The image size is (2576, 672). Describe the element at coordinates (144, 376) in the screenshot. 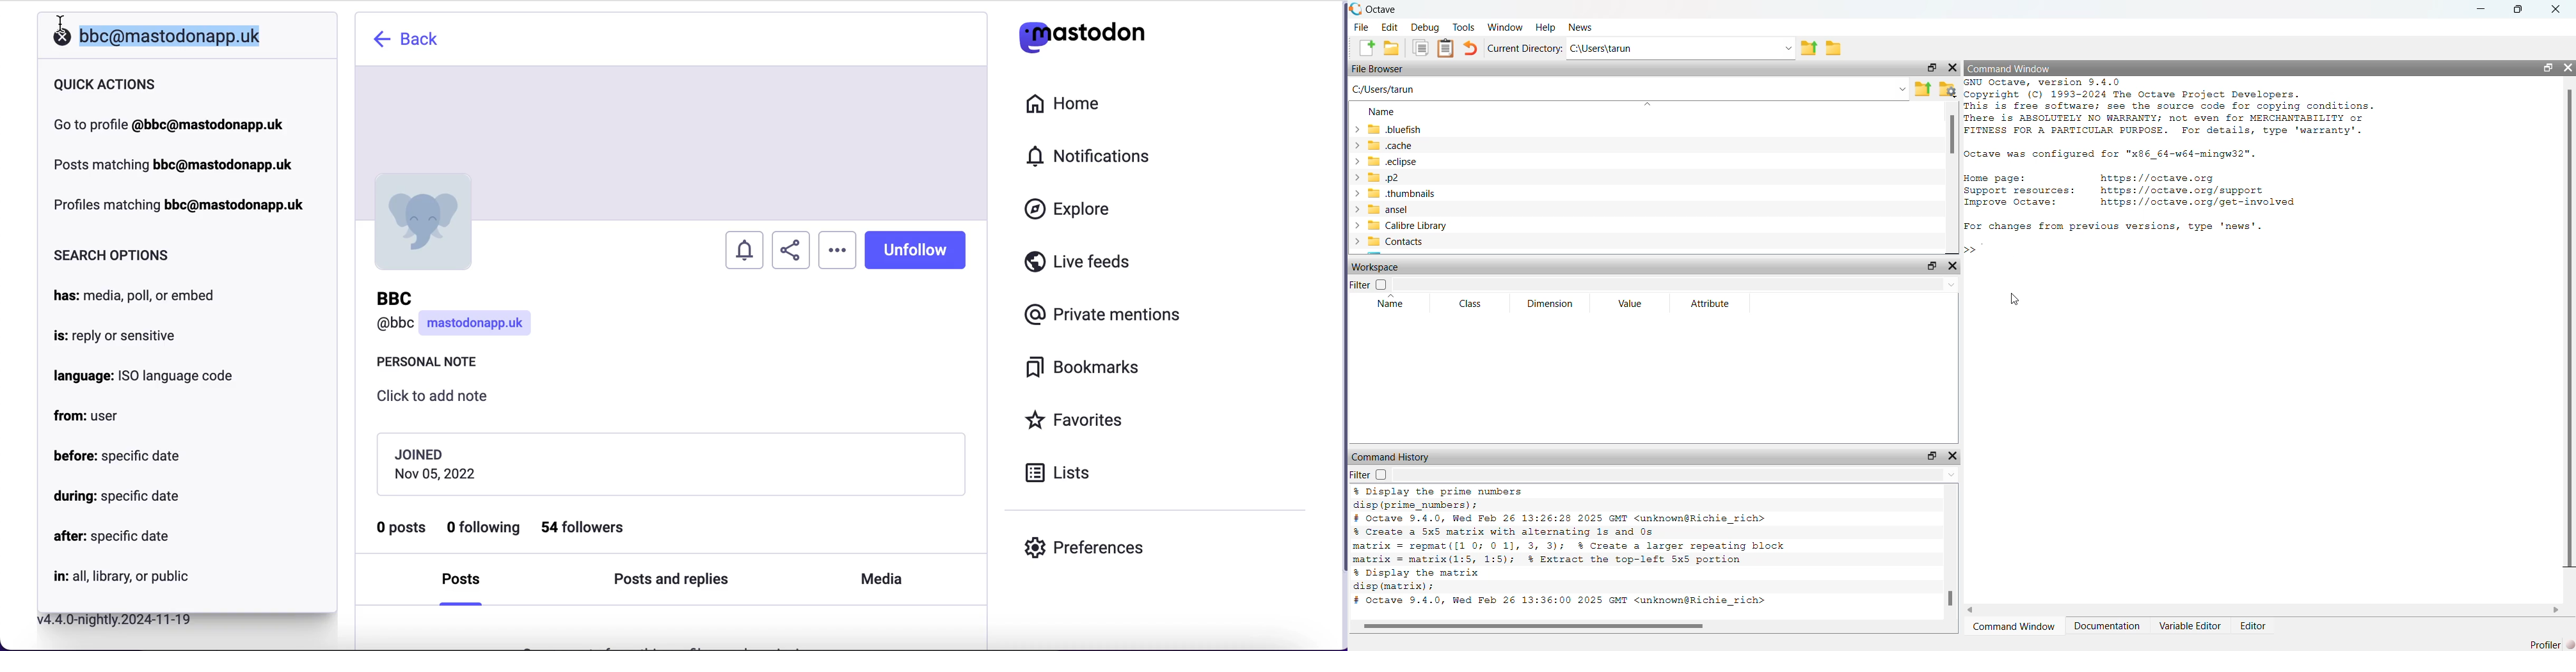

I see `language: ISO language code` at that location.